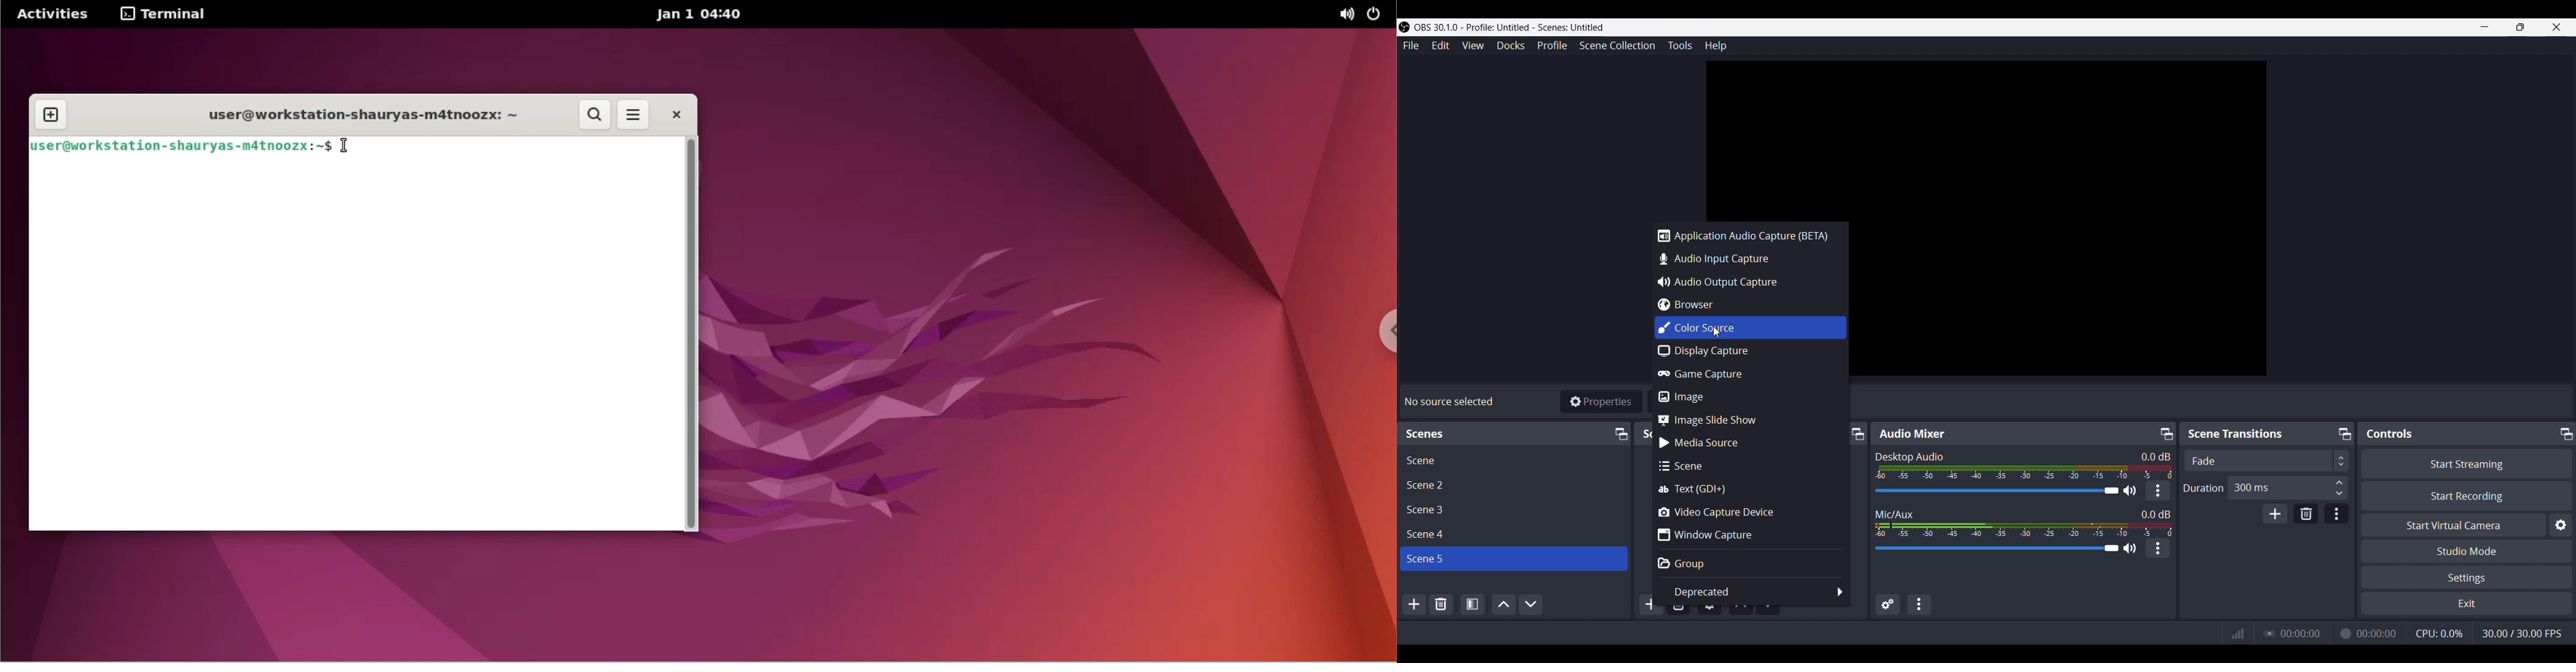  Describe the element at coordinates (2467, 578) in the screenshot. I see `Settings` at that location.